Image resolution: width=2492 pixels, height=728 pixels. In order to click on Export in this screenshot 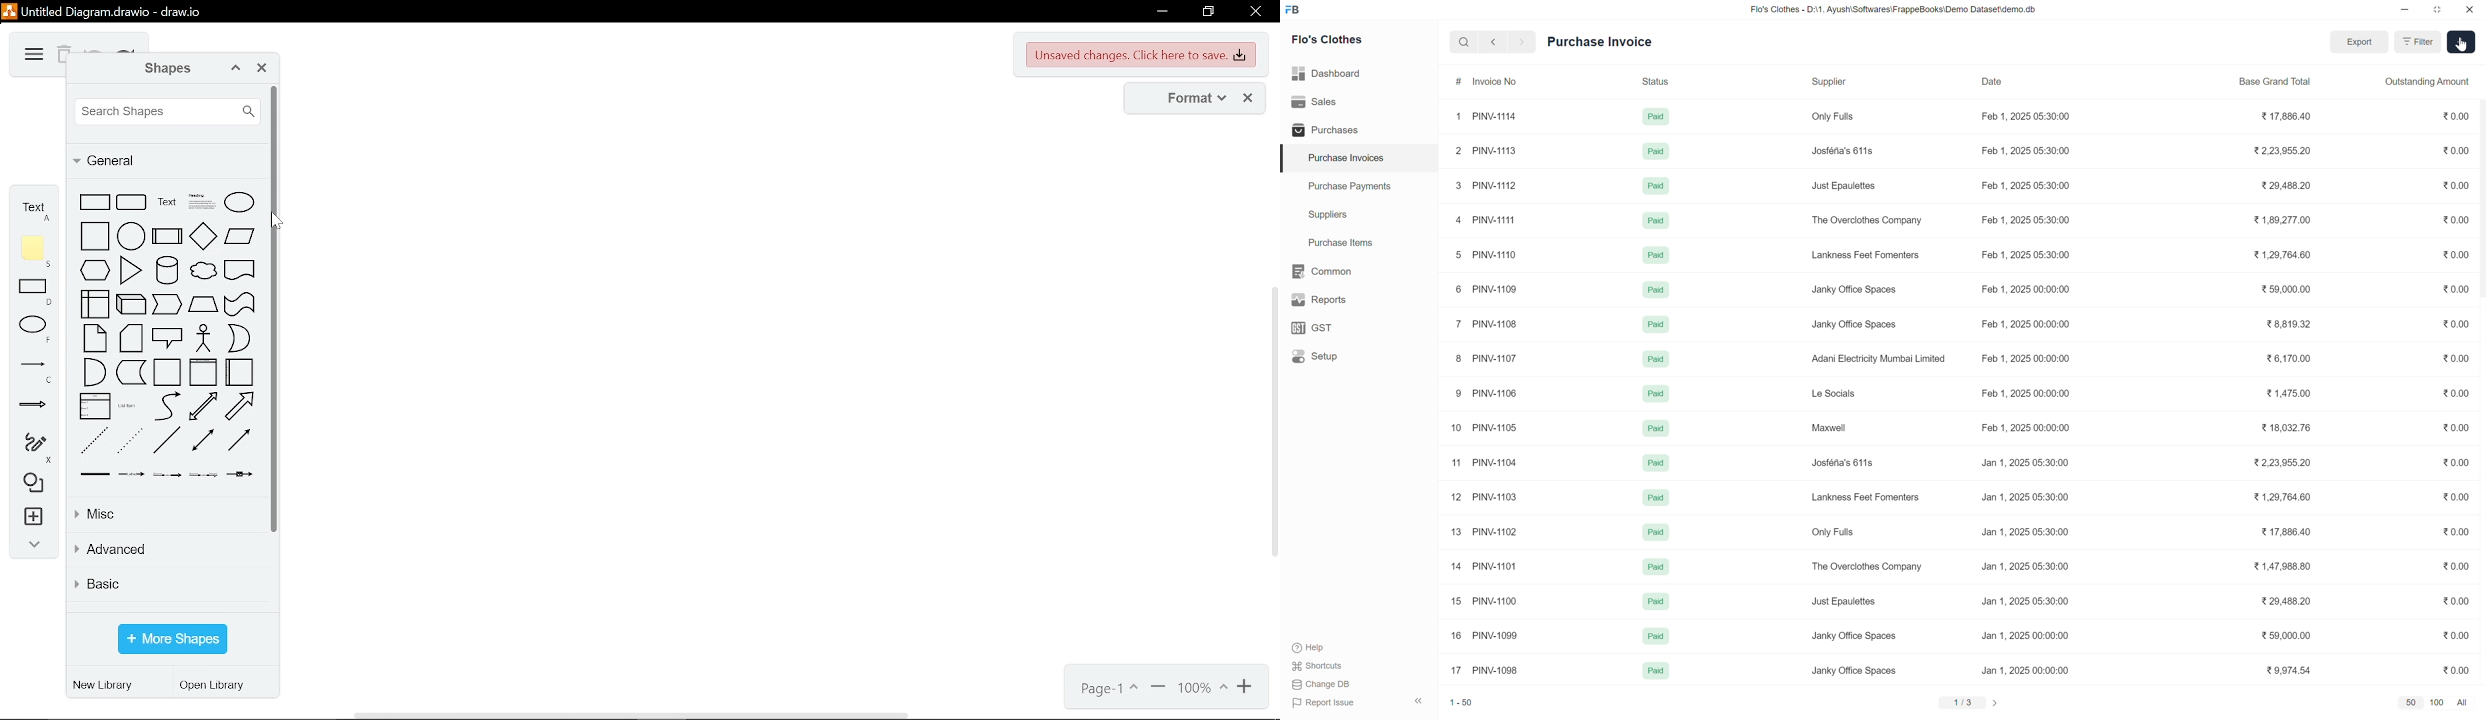, I will do `click(2360, 41)`.